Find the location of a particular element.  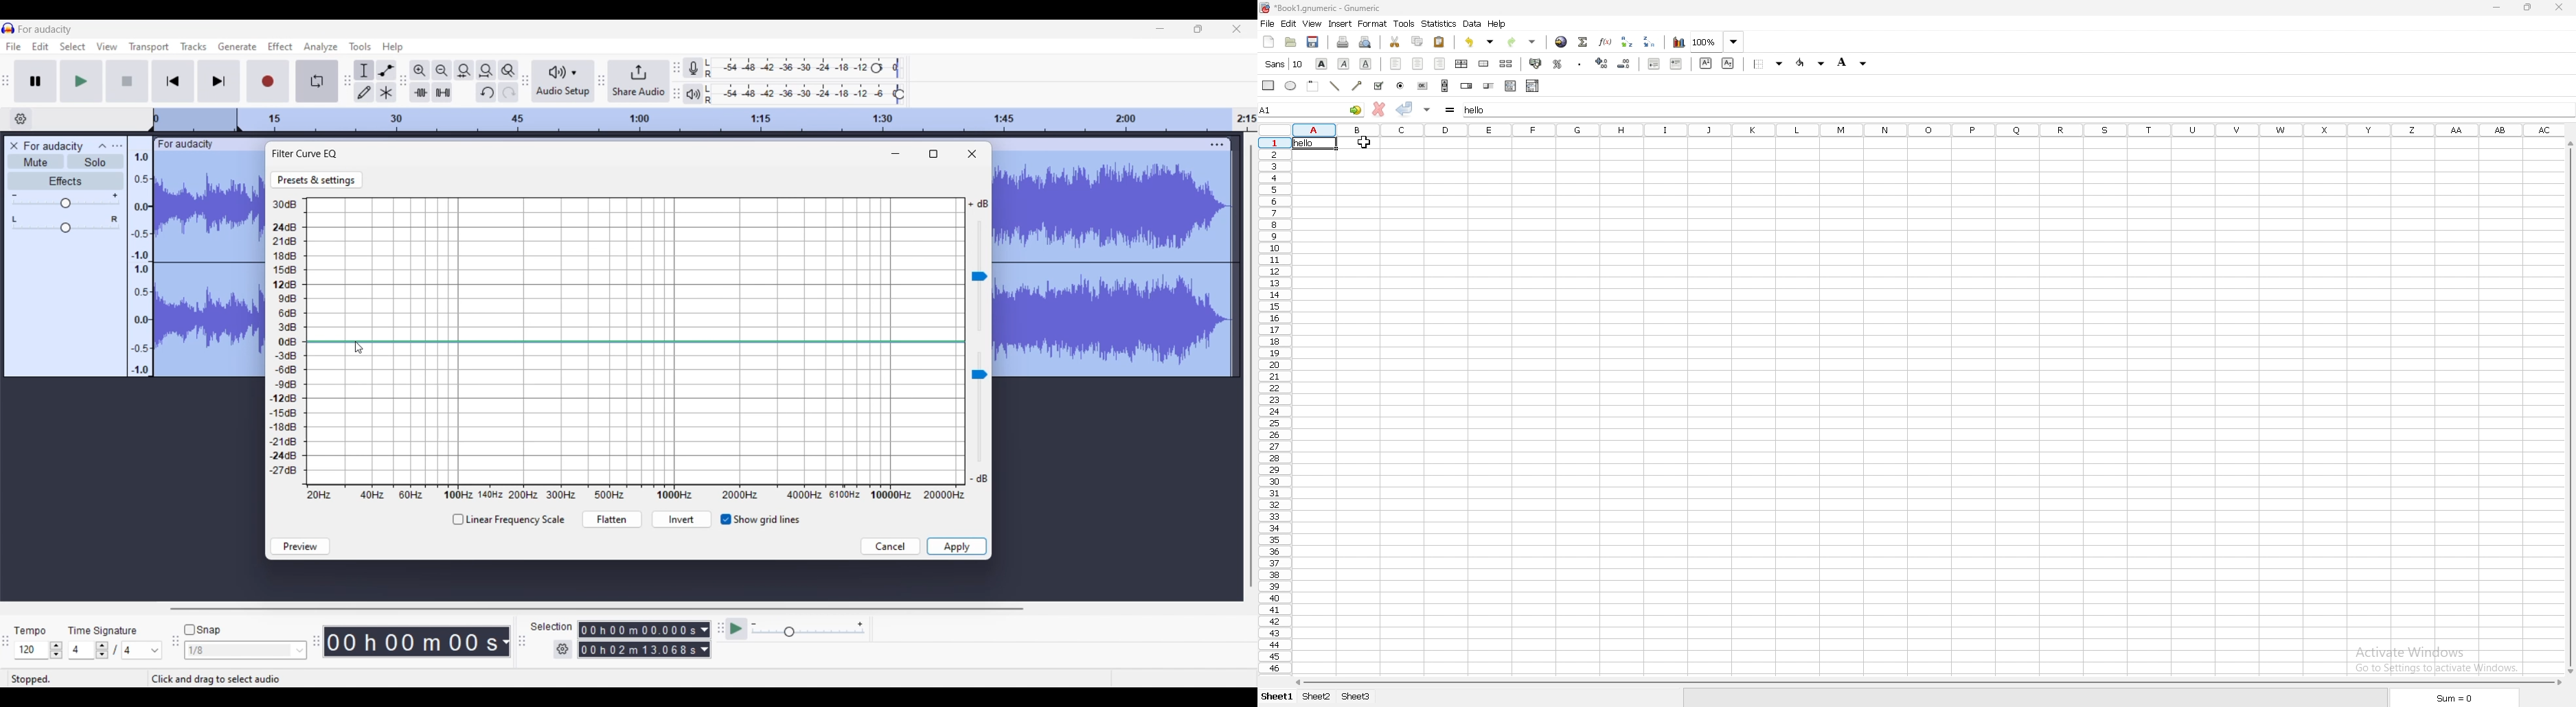

Generate menu is located at coordinates (238, 47).